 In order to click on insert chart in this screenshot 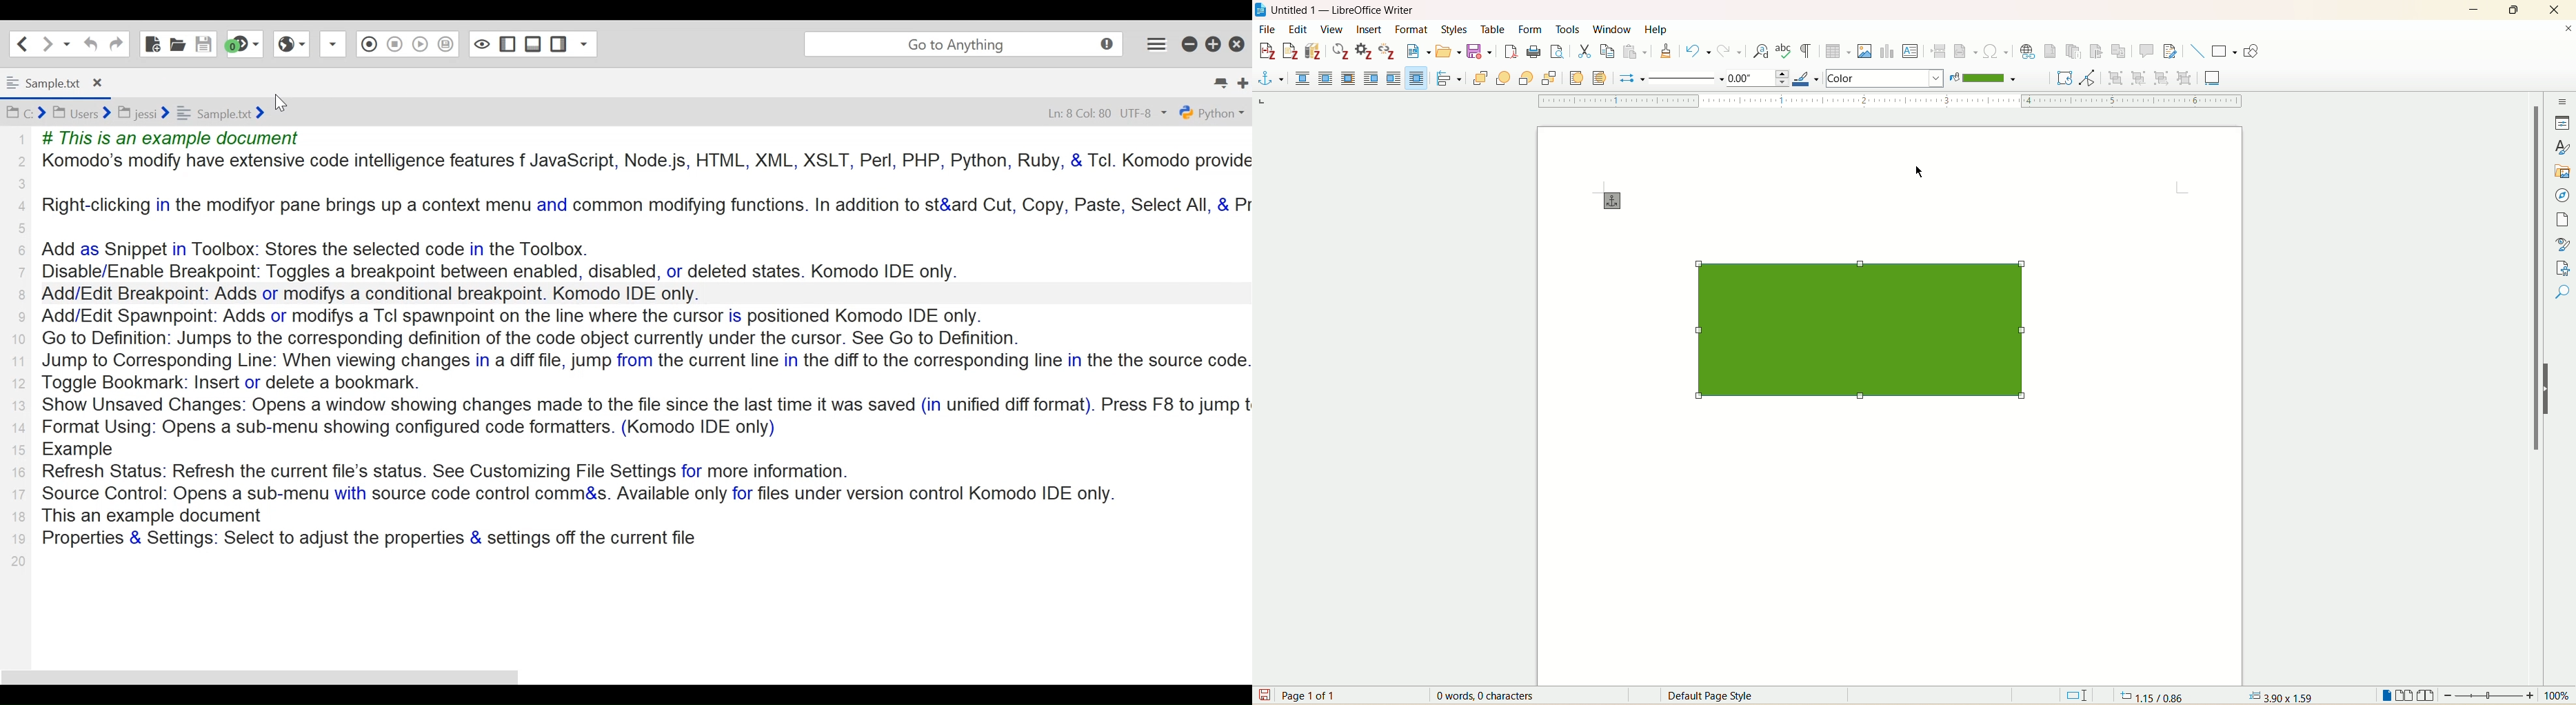, I will do `click(1887, 52)`.